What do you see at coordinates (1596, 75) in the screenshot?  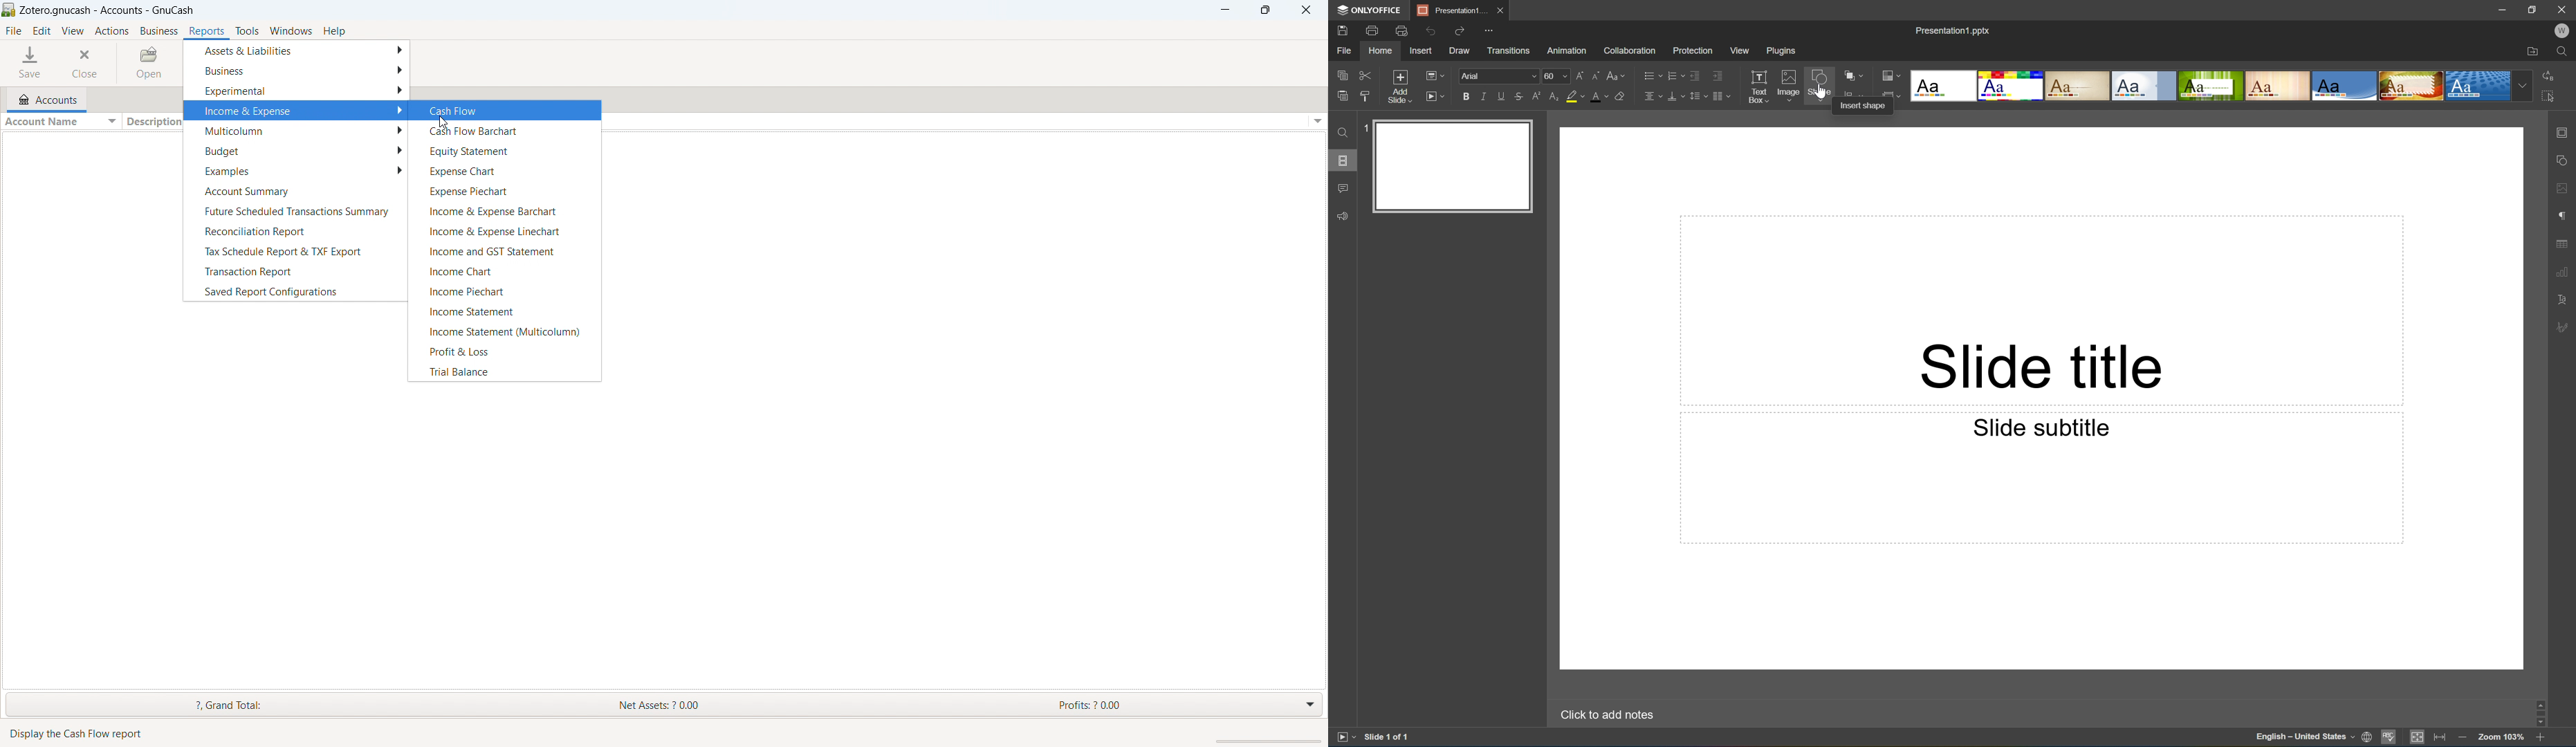 I see `Decrement font size` at bounding box center [1596, 75].